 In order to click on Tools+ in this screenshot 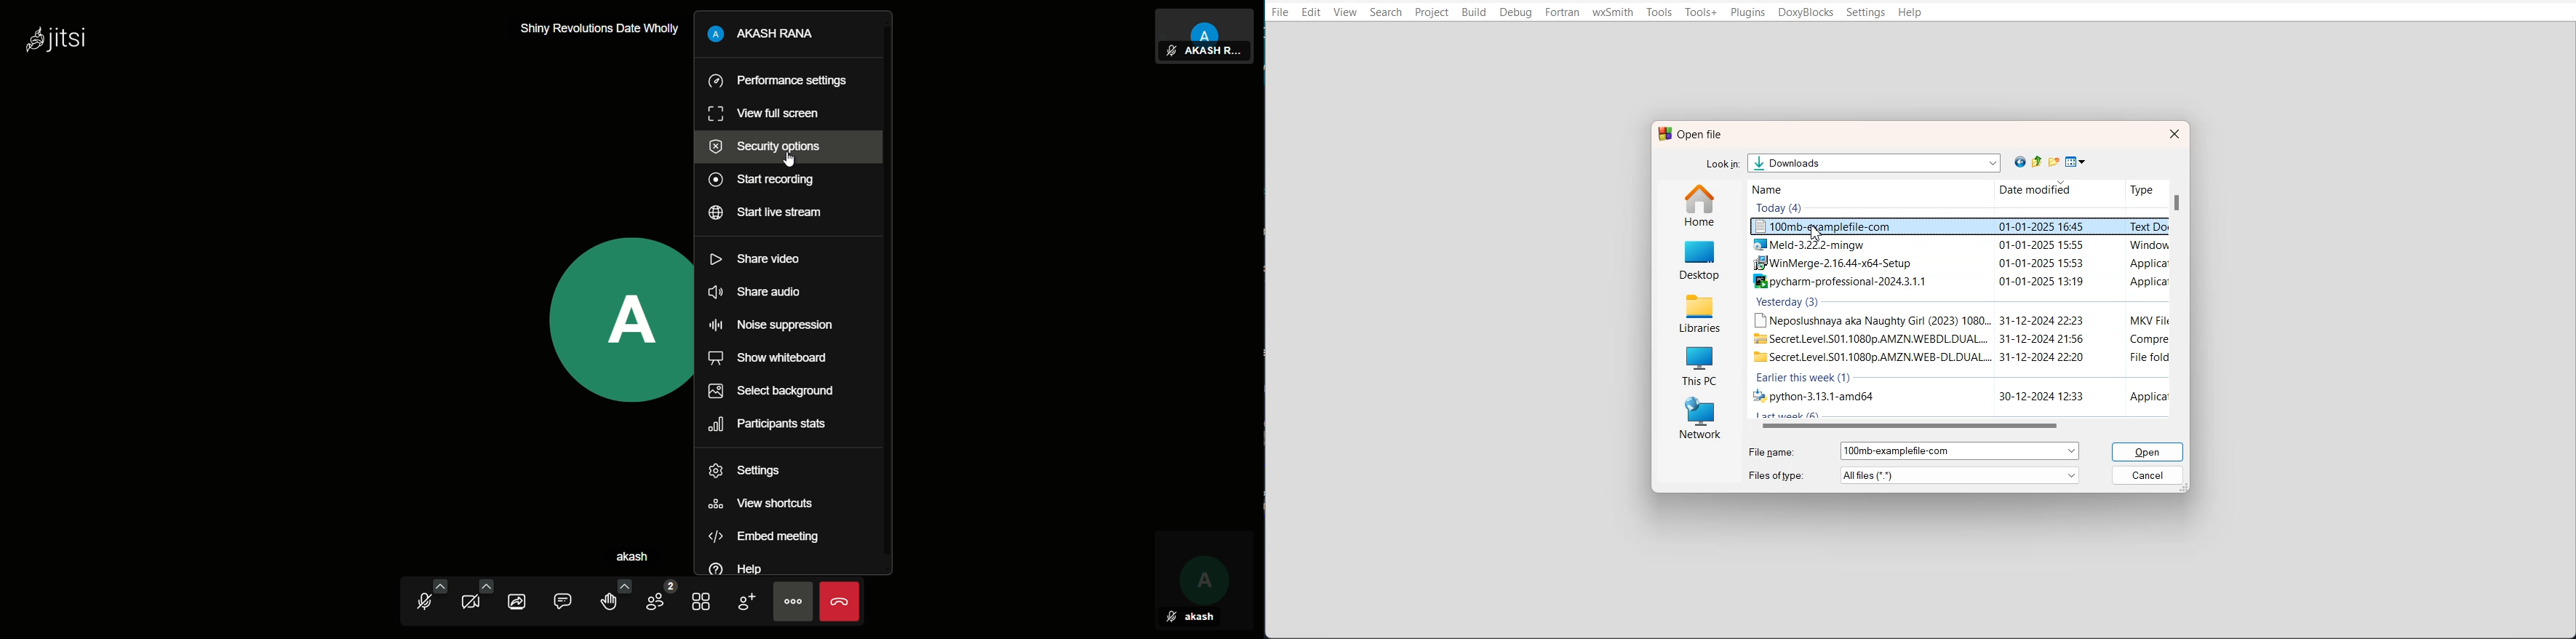, I will do `click(1702, 12)`.